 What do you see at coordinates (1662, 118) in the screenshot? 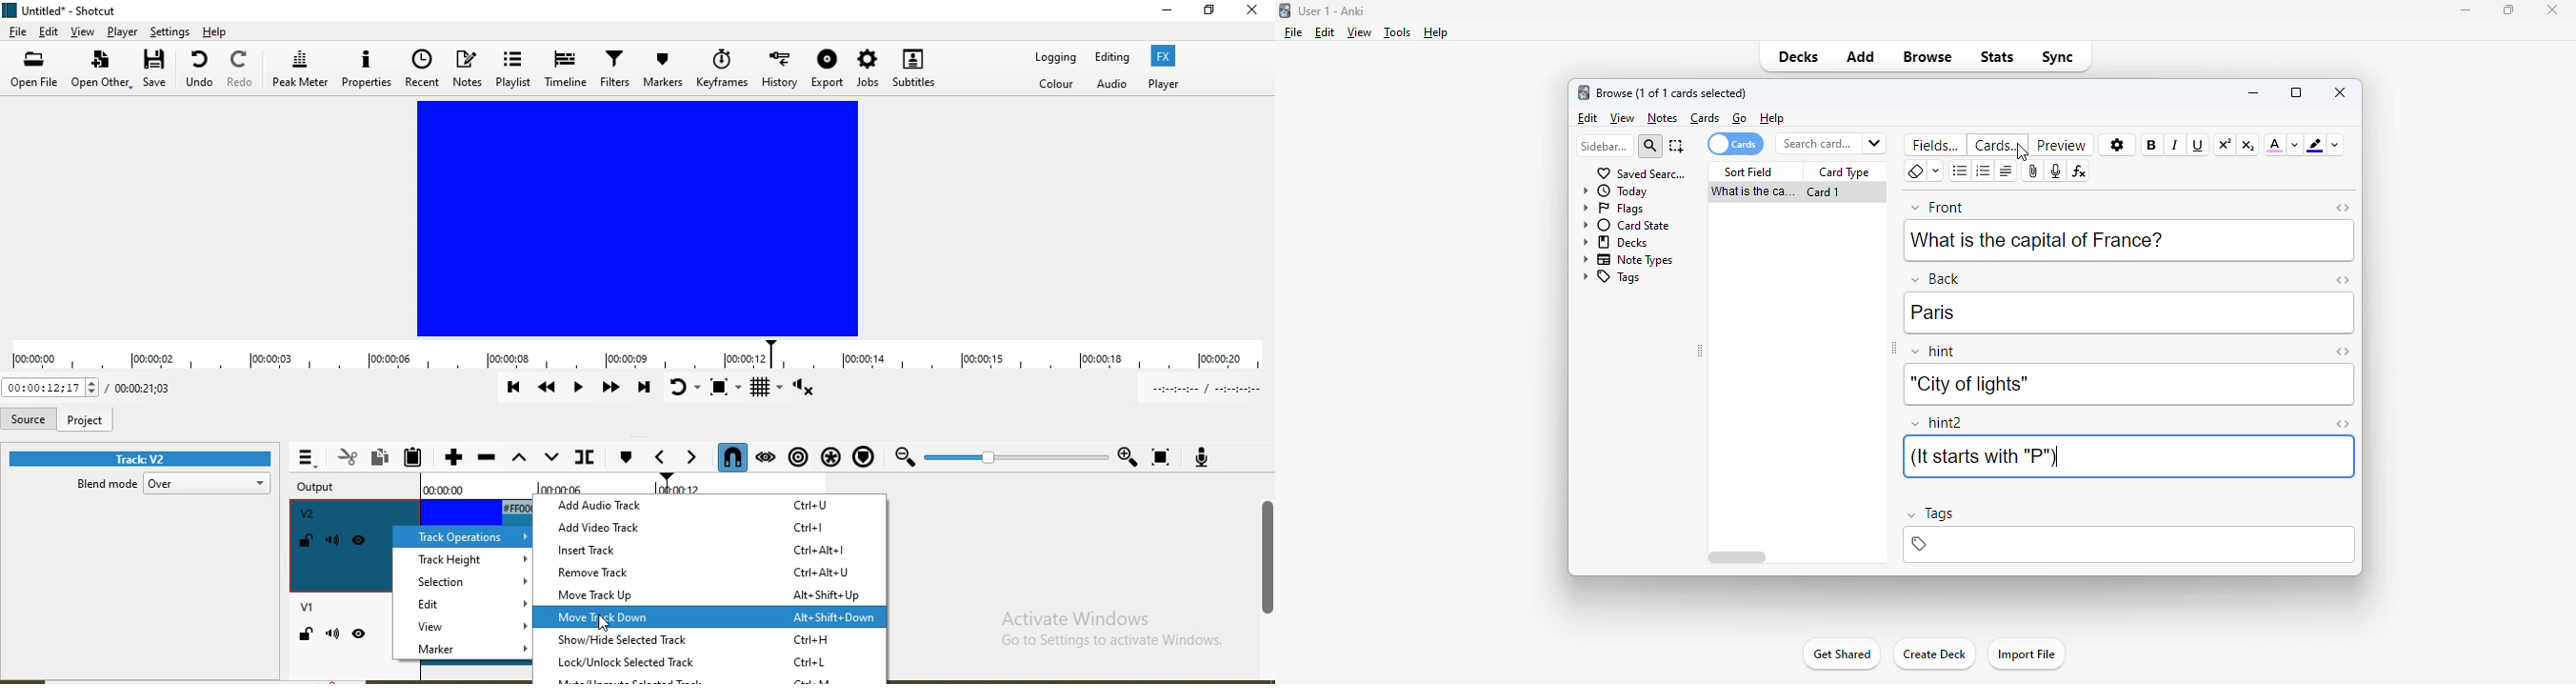
I see `notes` at bounding box center [1662, 118].